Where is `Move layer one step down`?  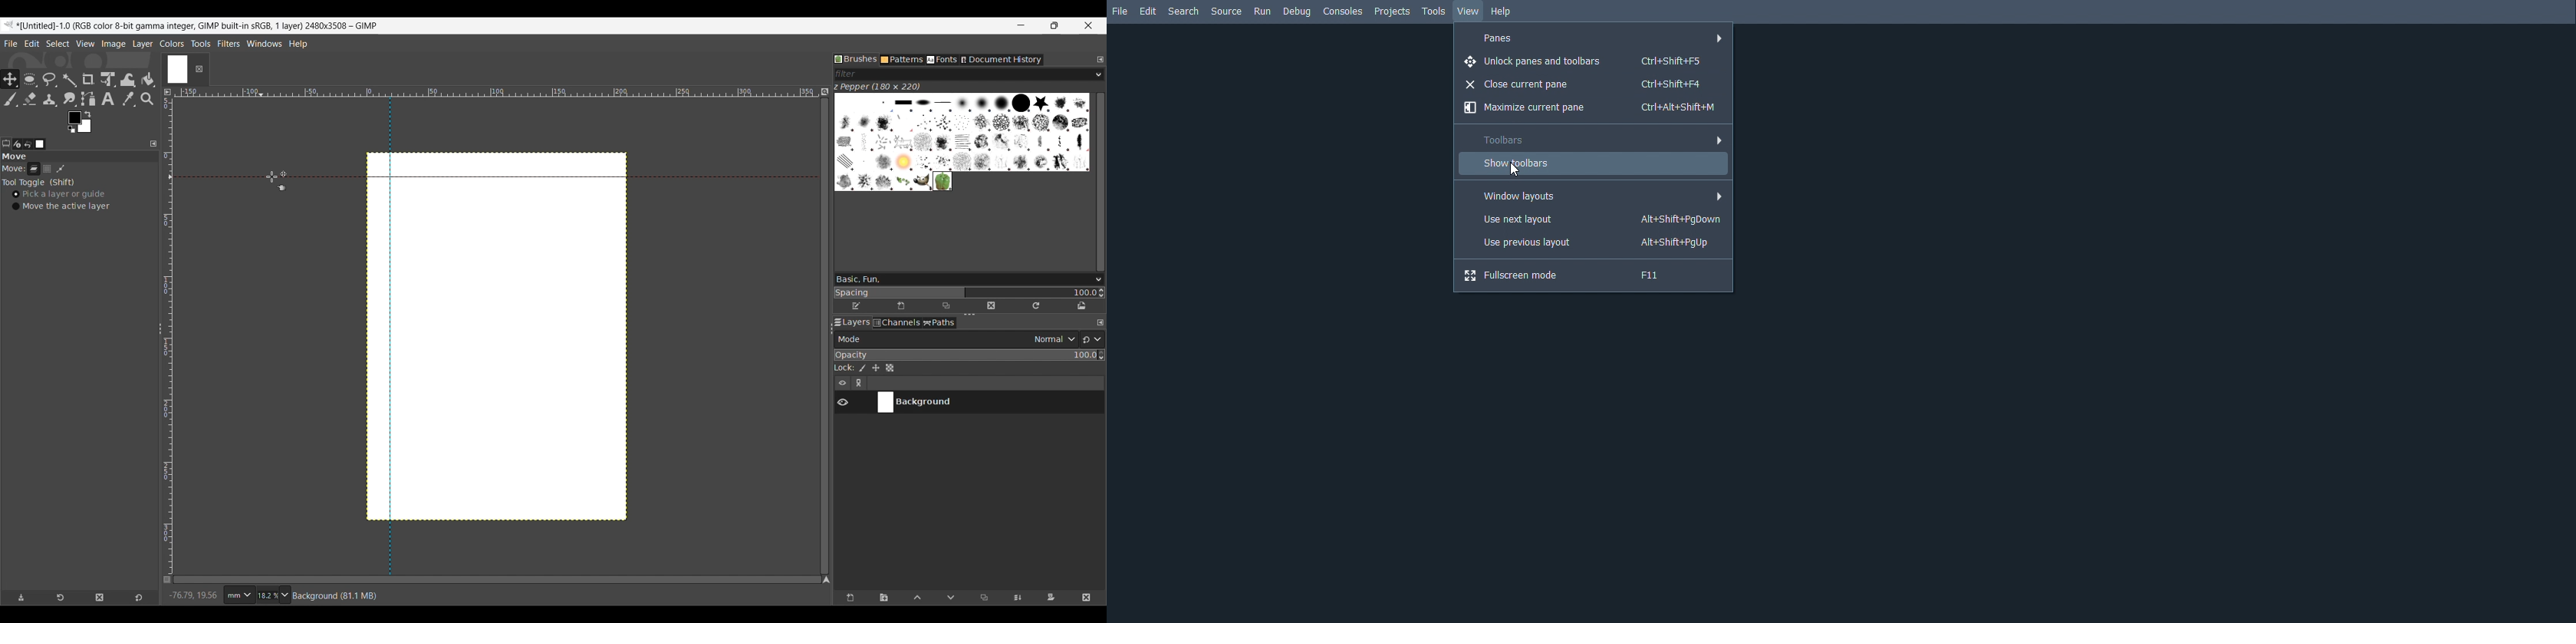
Move layer one step down is located at coordinates (951, 598).